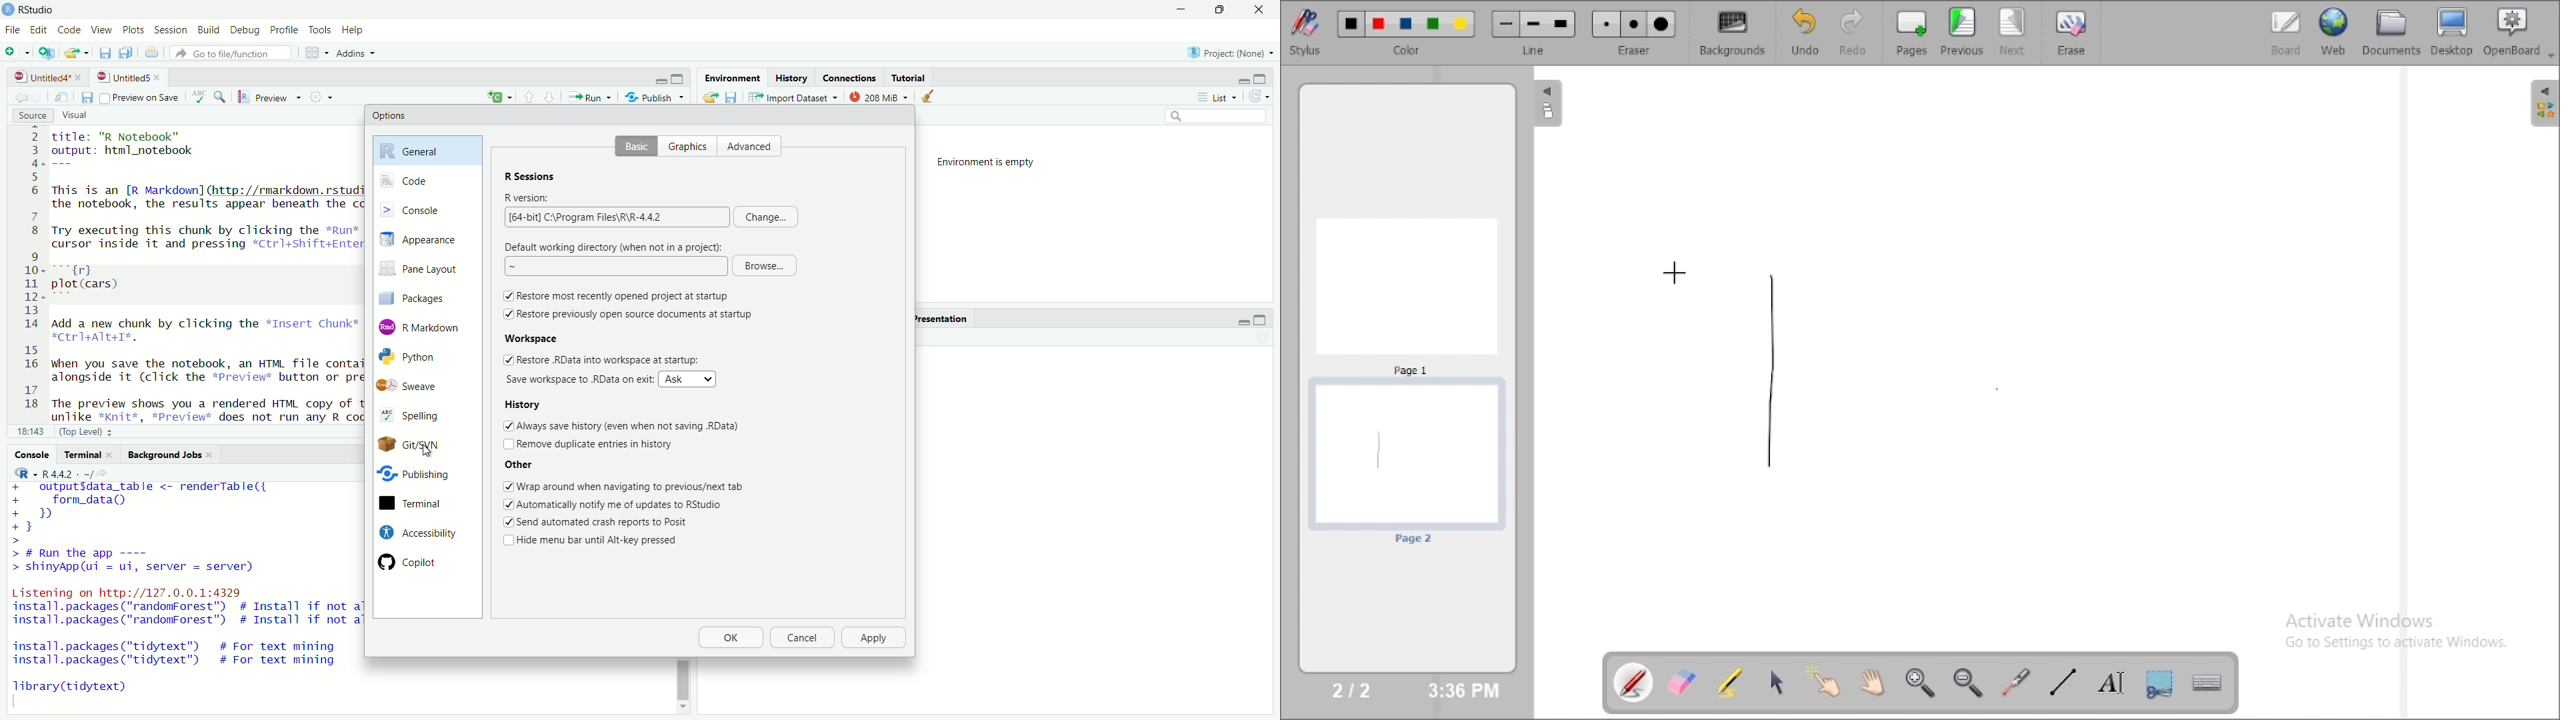  What do you see at coordinates (506, 313) in the screenshot?
I see `check box` at bounding box center [506, 313].